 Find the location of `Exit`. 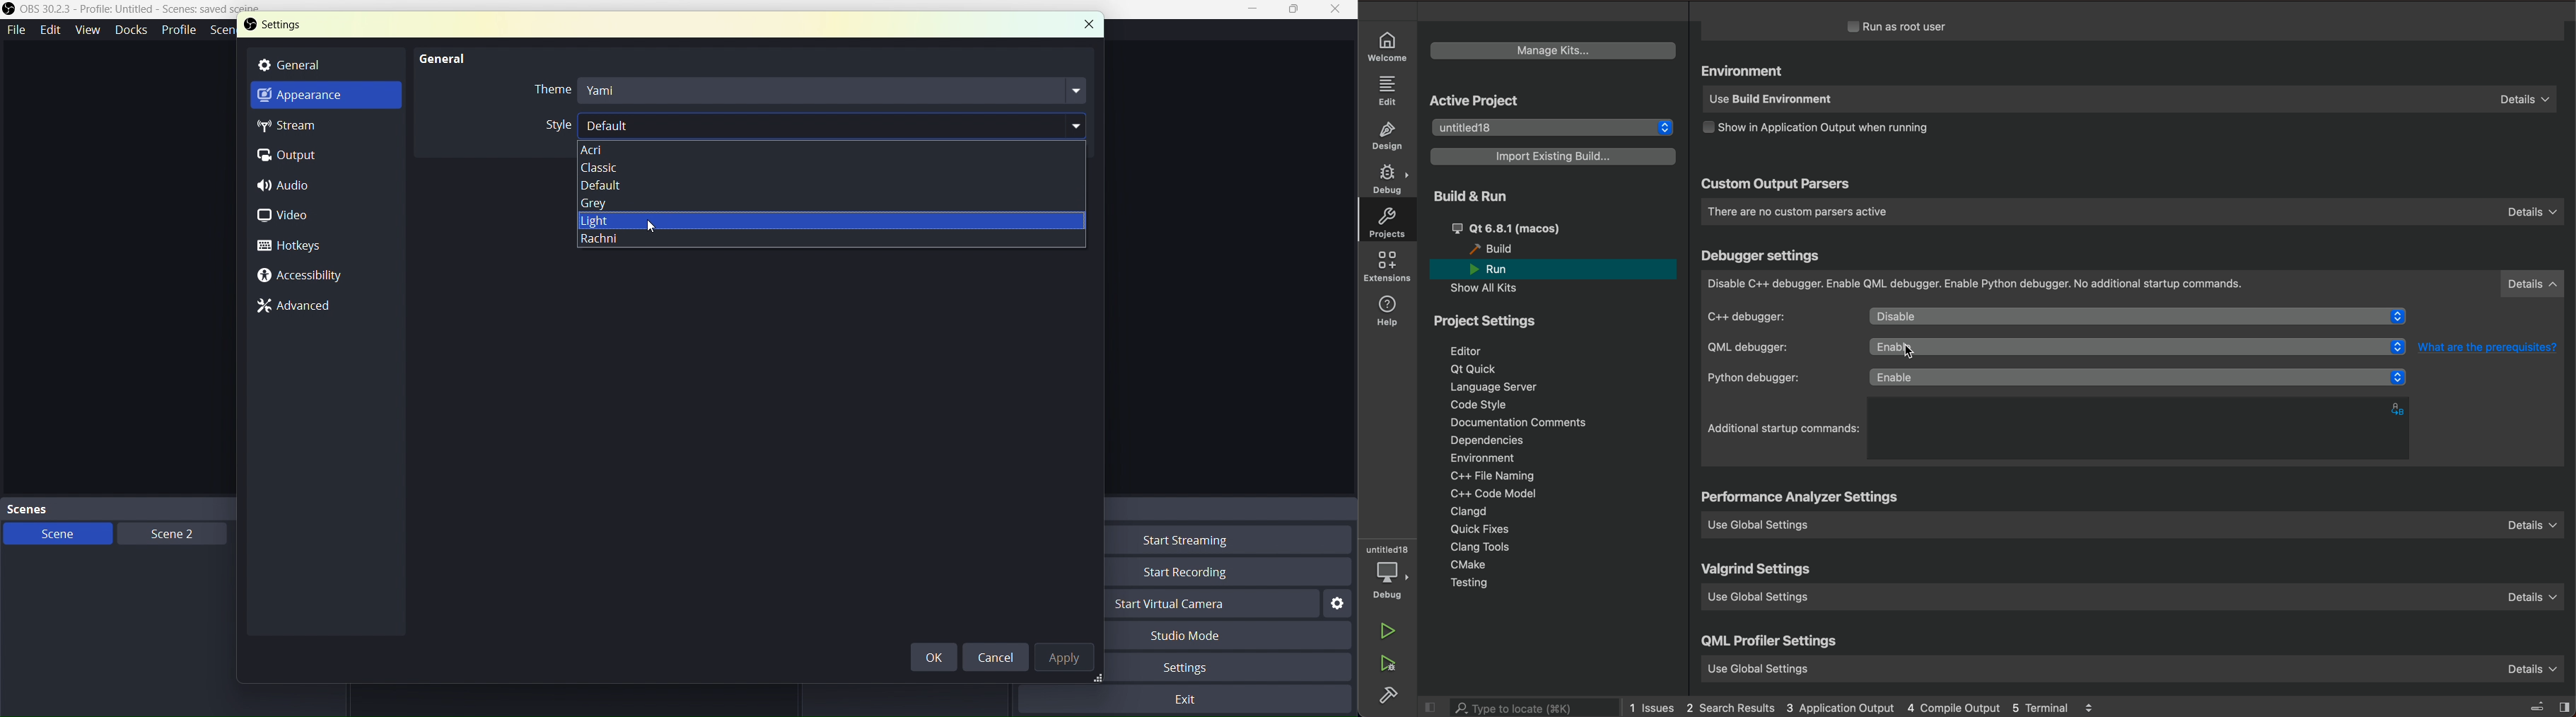

Exit is located at coordinates (1190, 699).